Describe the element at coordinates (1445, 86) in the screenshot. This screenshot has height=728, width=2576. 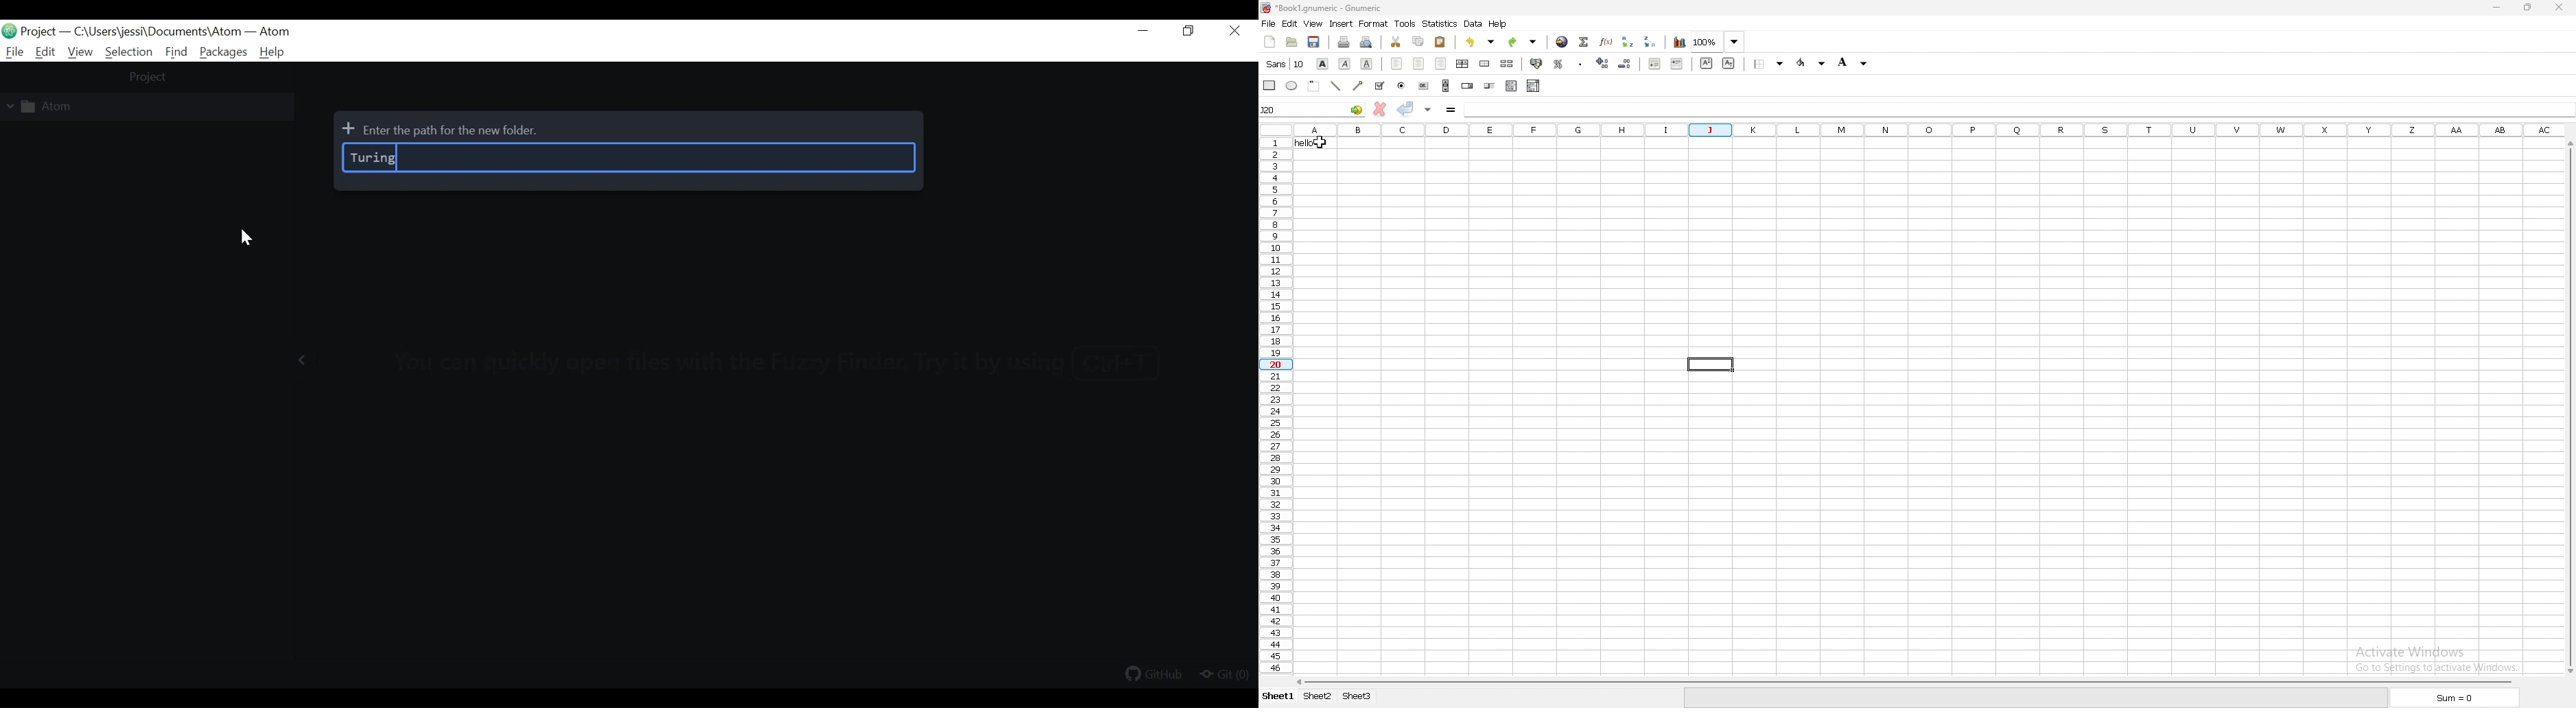
I see `scroll bar` at that location.